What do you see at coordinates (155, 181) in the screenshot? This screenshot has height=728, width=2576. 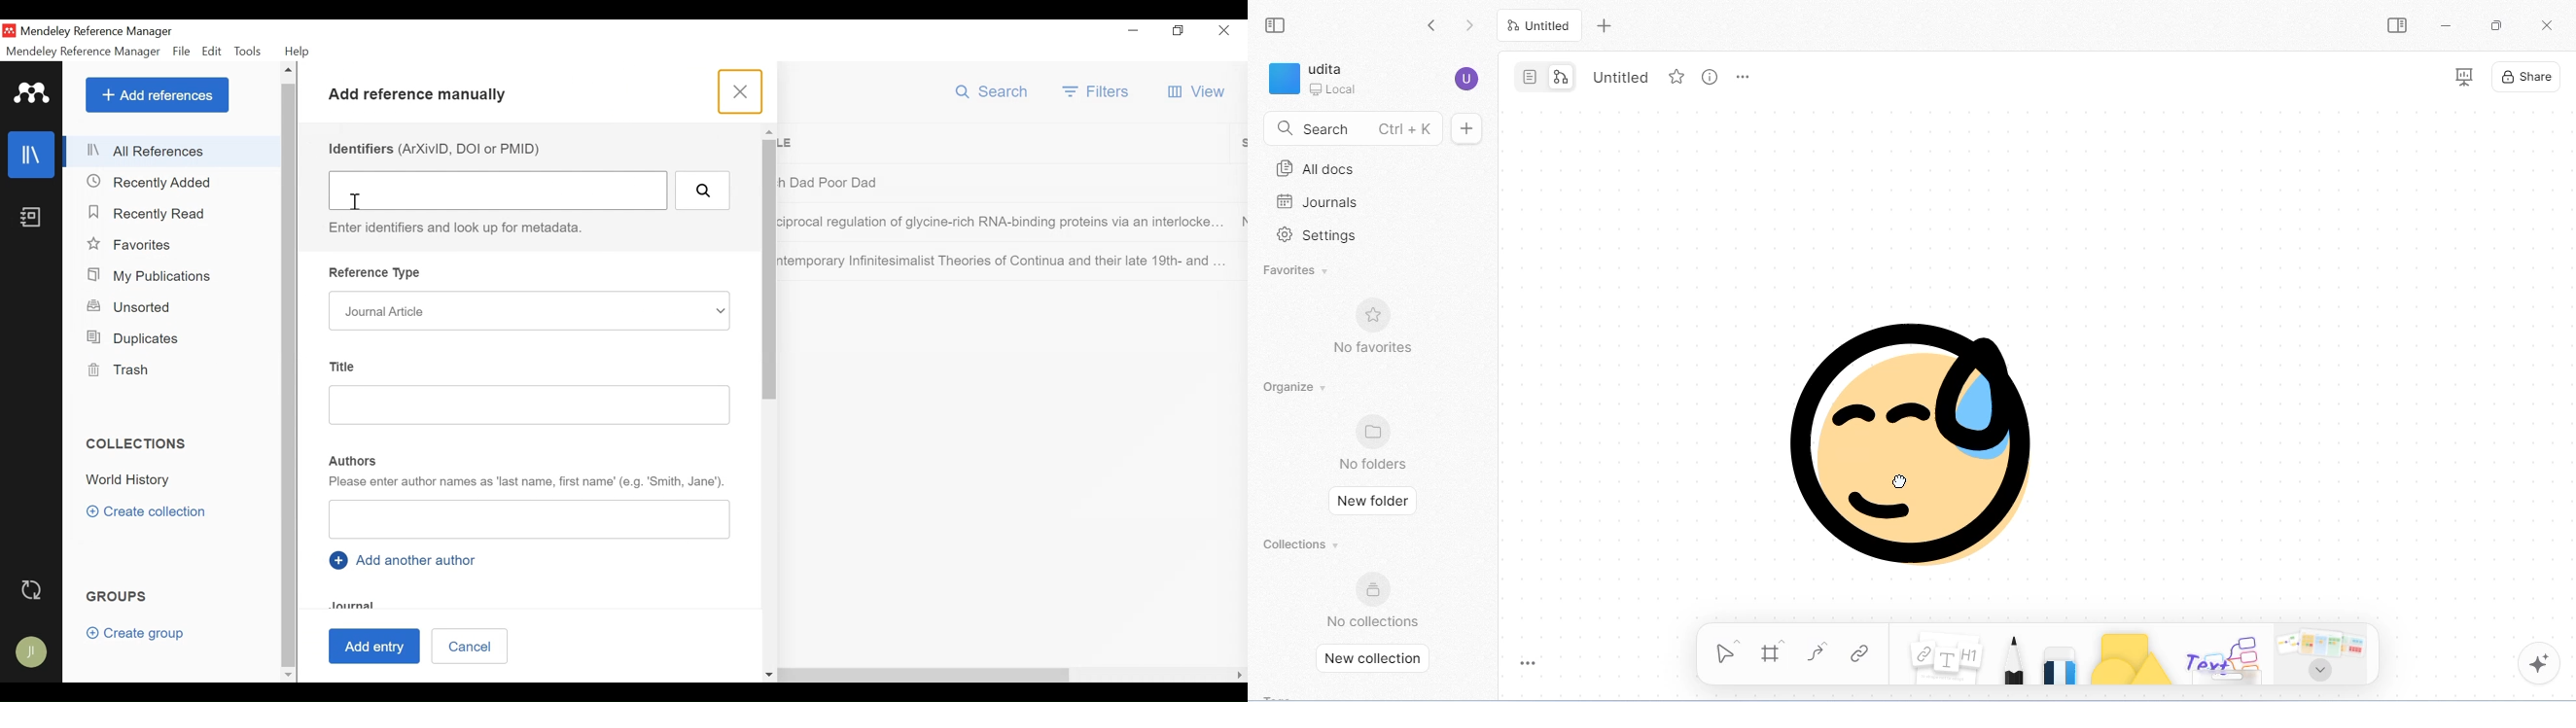 I see `Recently Added` at bounding box center [155, 181].